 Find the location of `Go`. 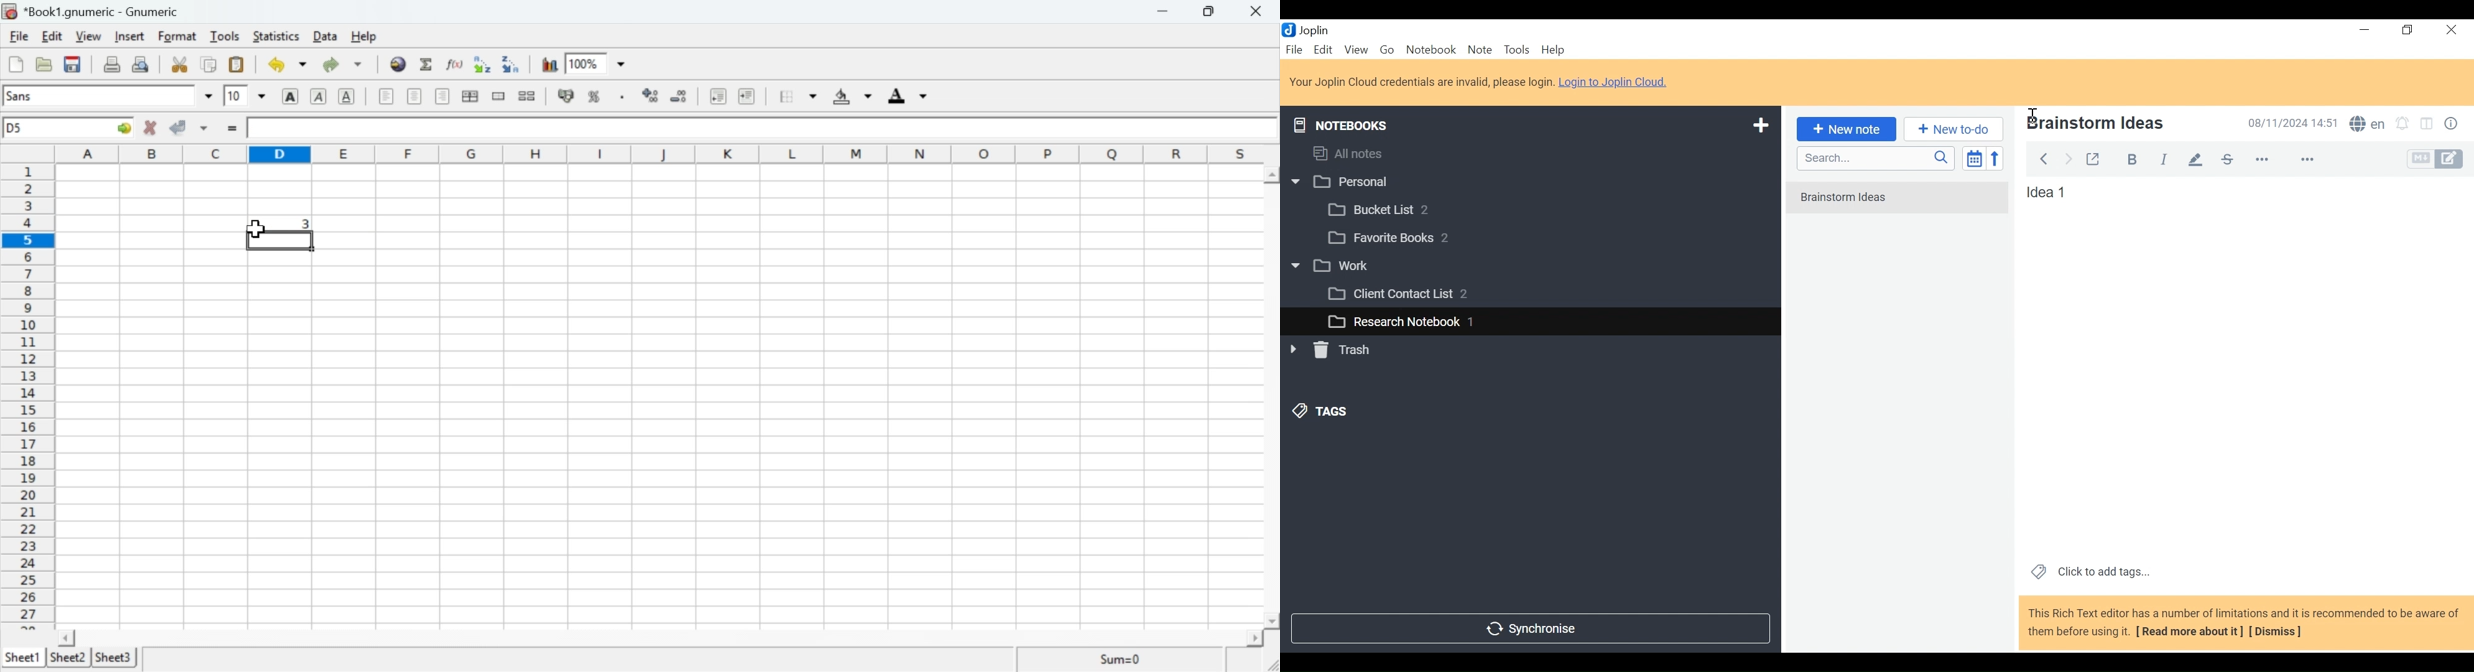

Go is located at coordinates (1386, 49).